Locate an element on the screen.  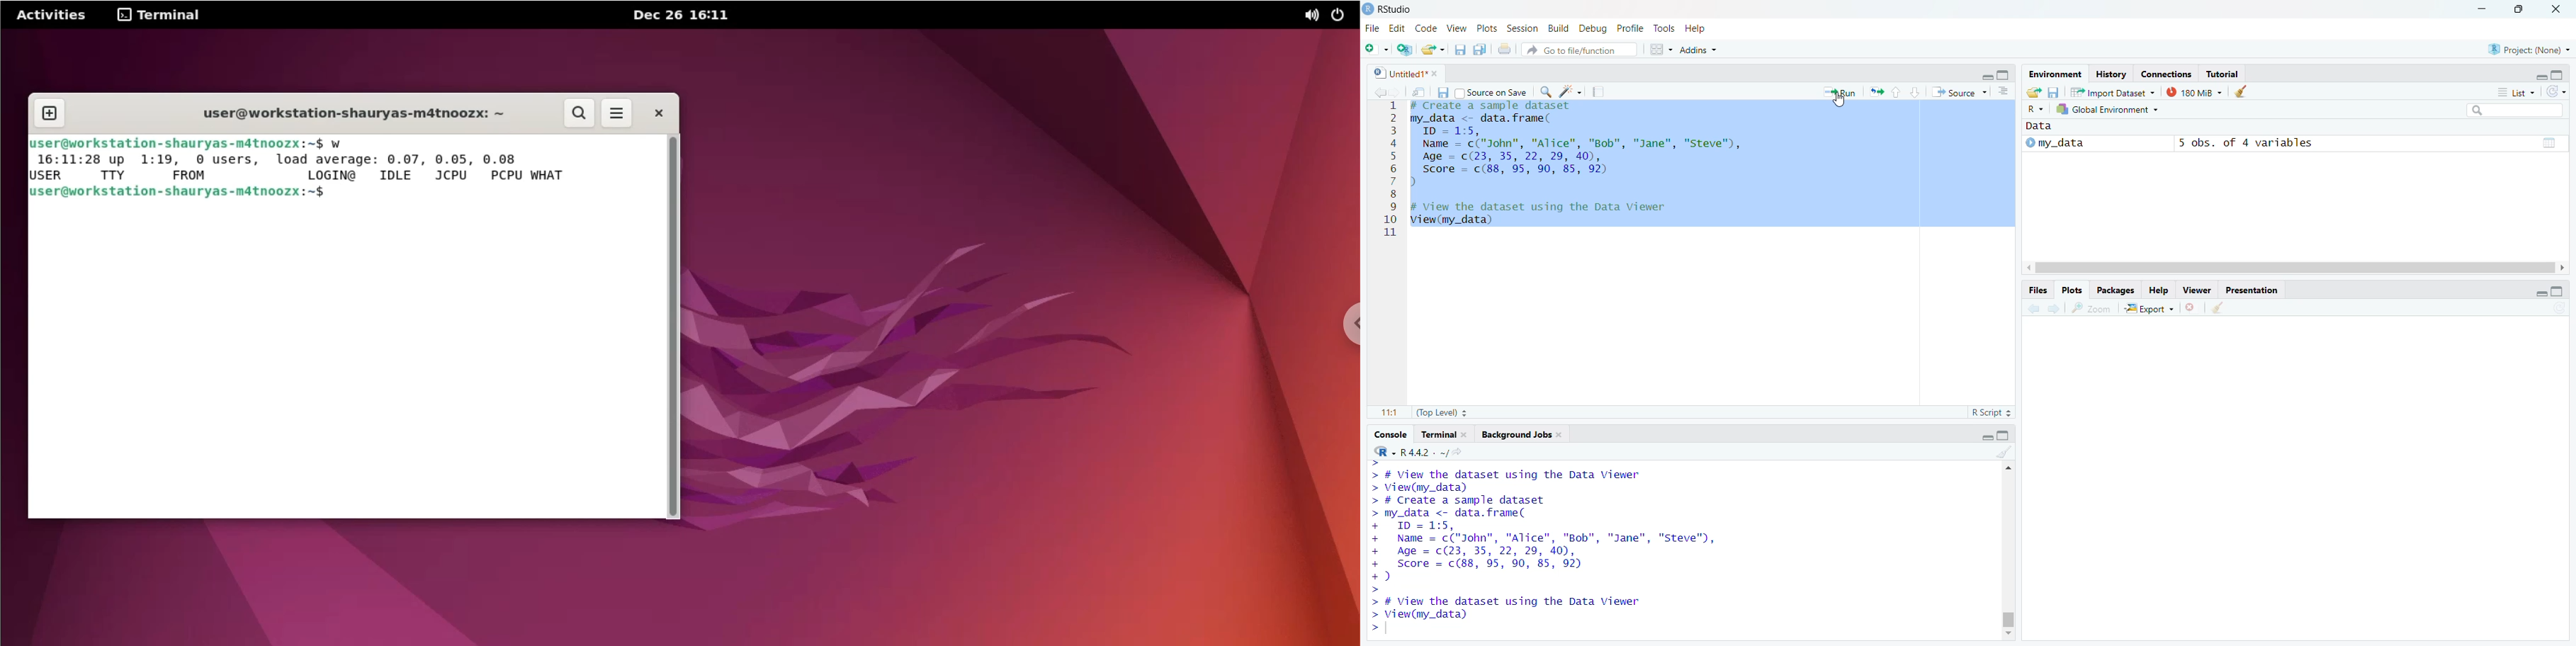
Page down is located at coordinates (1916, 92).